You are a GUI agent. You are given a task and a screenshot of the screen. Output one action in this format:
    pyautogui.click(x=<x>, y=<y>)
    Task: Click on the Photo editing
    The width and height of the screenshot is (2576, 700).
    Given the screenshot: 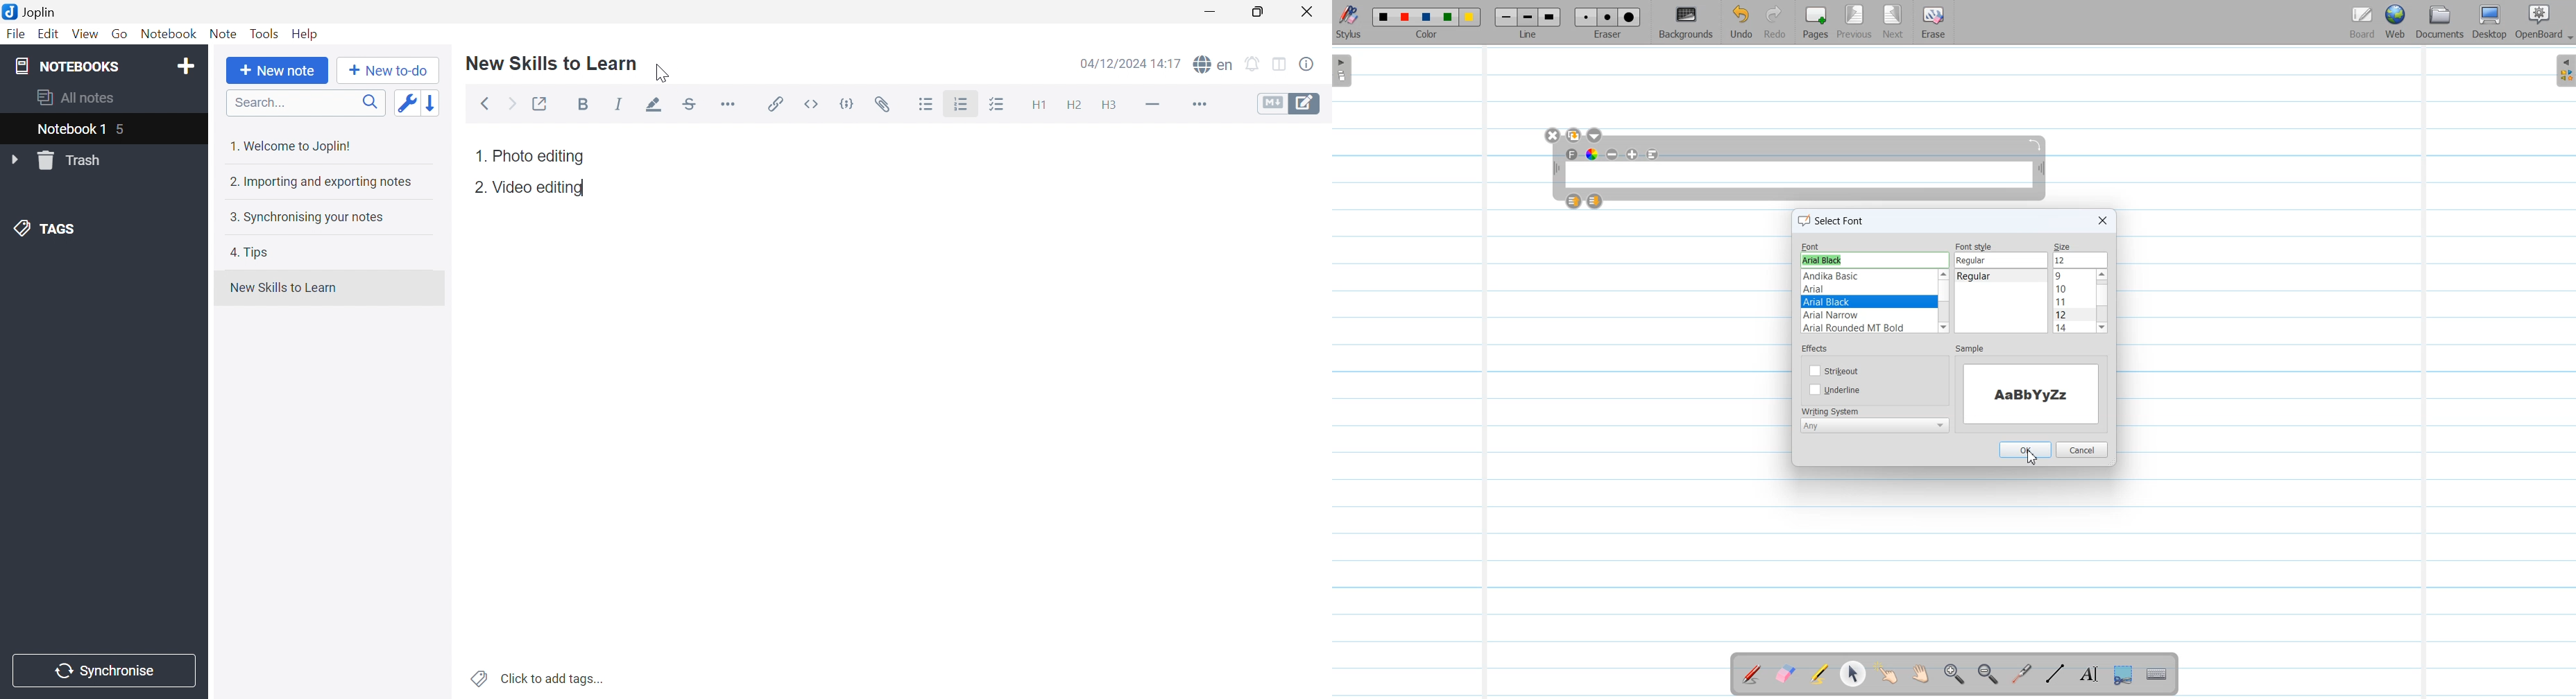 What is the action you would take?
    pyautogui.click(x=539, y=156)
    